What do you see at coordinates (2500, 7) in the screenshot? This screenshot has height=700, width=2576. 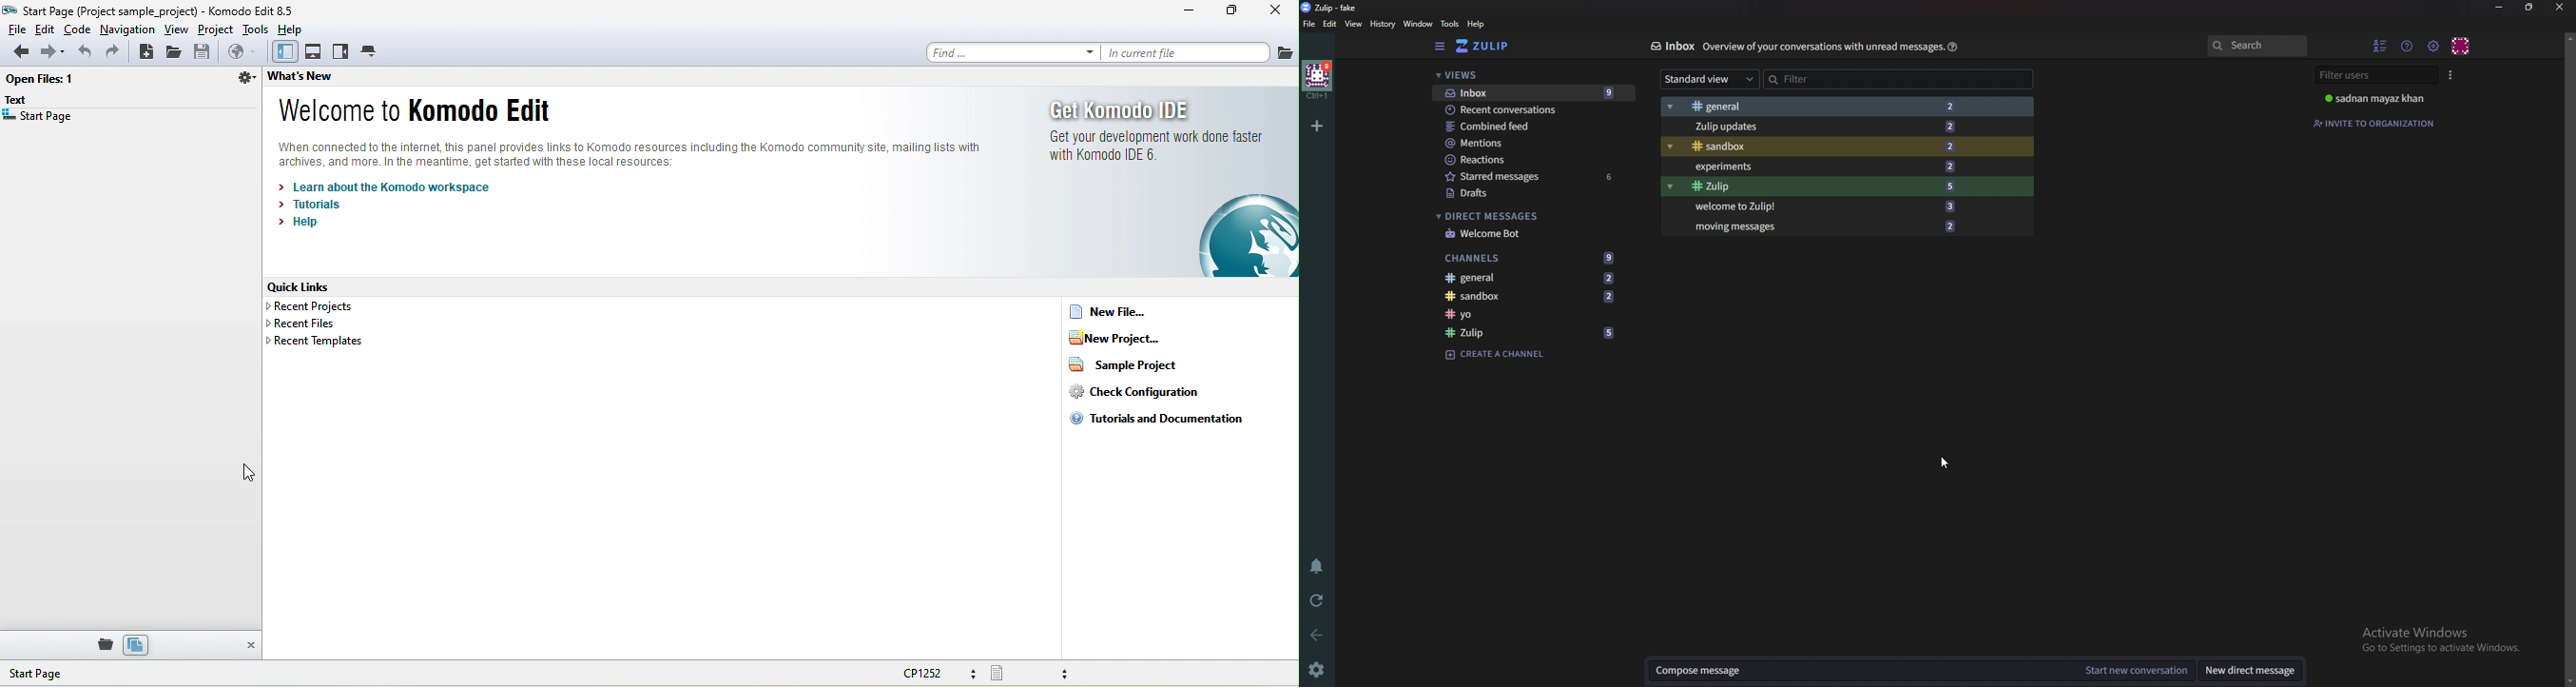 I see `Minimize` at bounding box center [2500, 7].